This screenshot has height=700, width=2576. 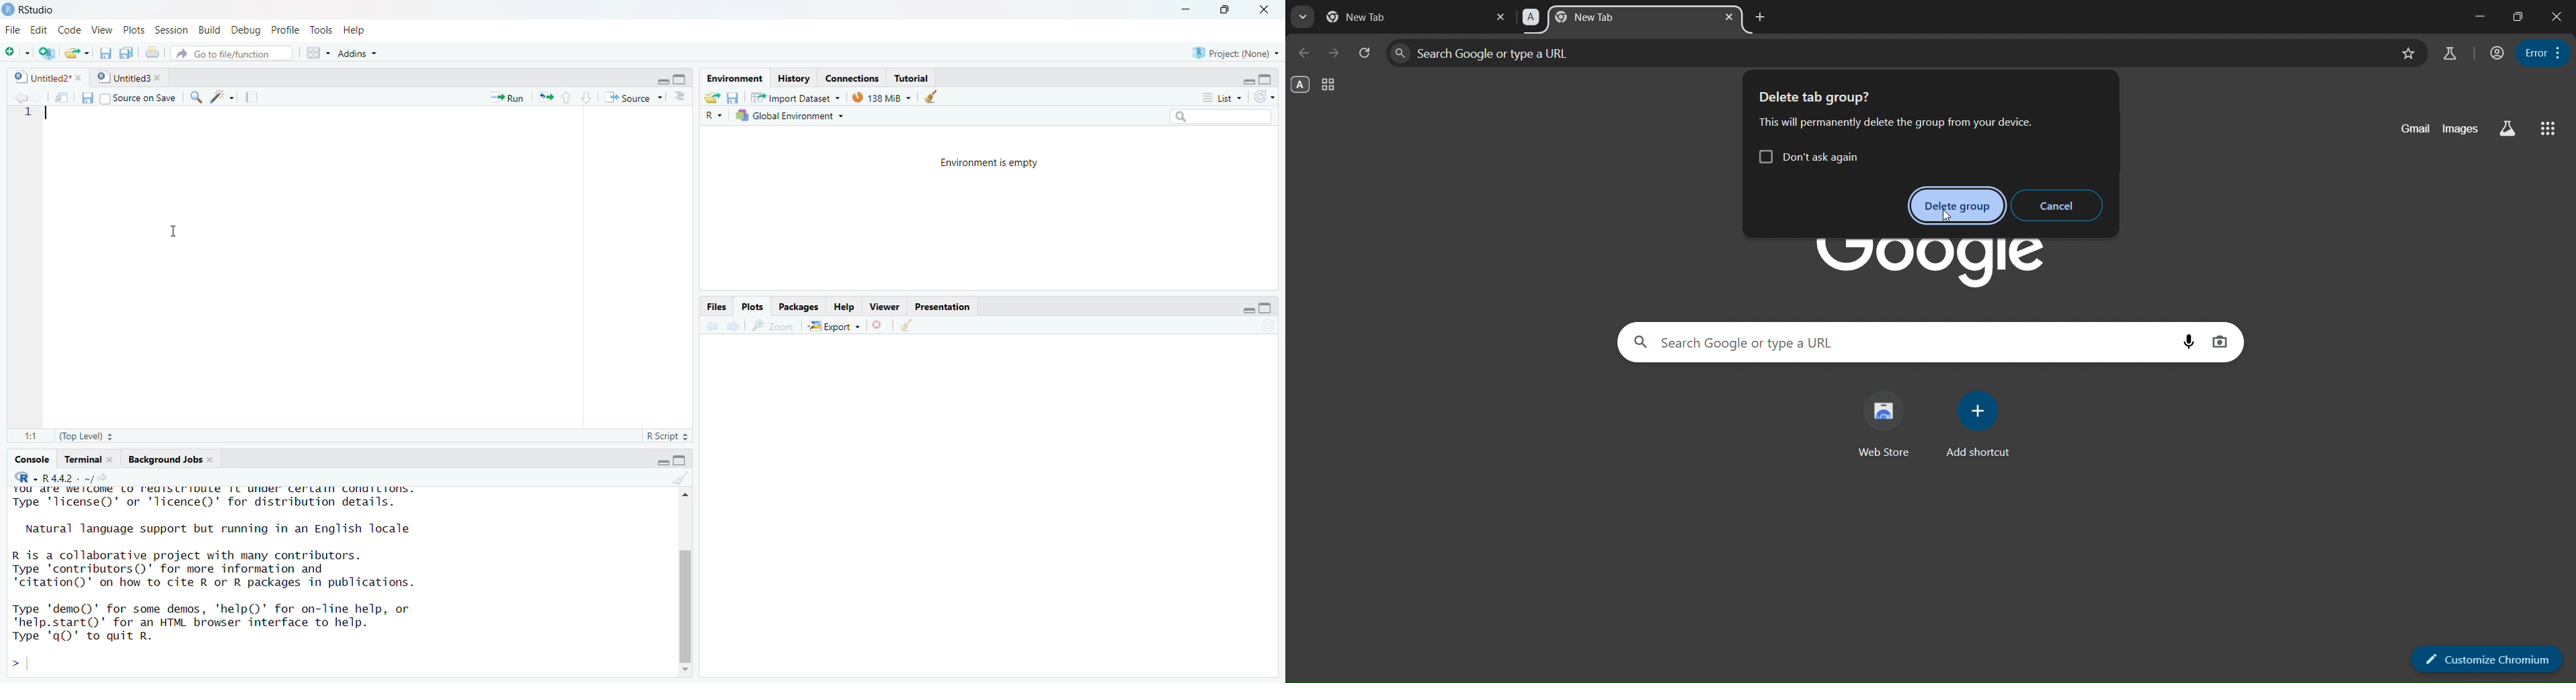 What do you see at coordinates (2518, 17) in the screenshot?
I see `restore down` at bounding box center [2518, 17].